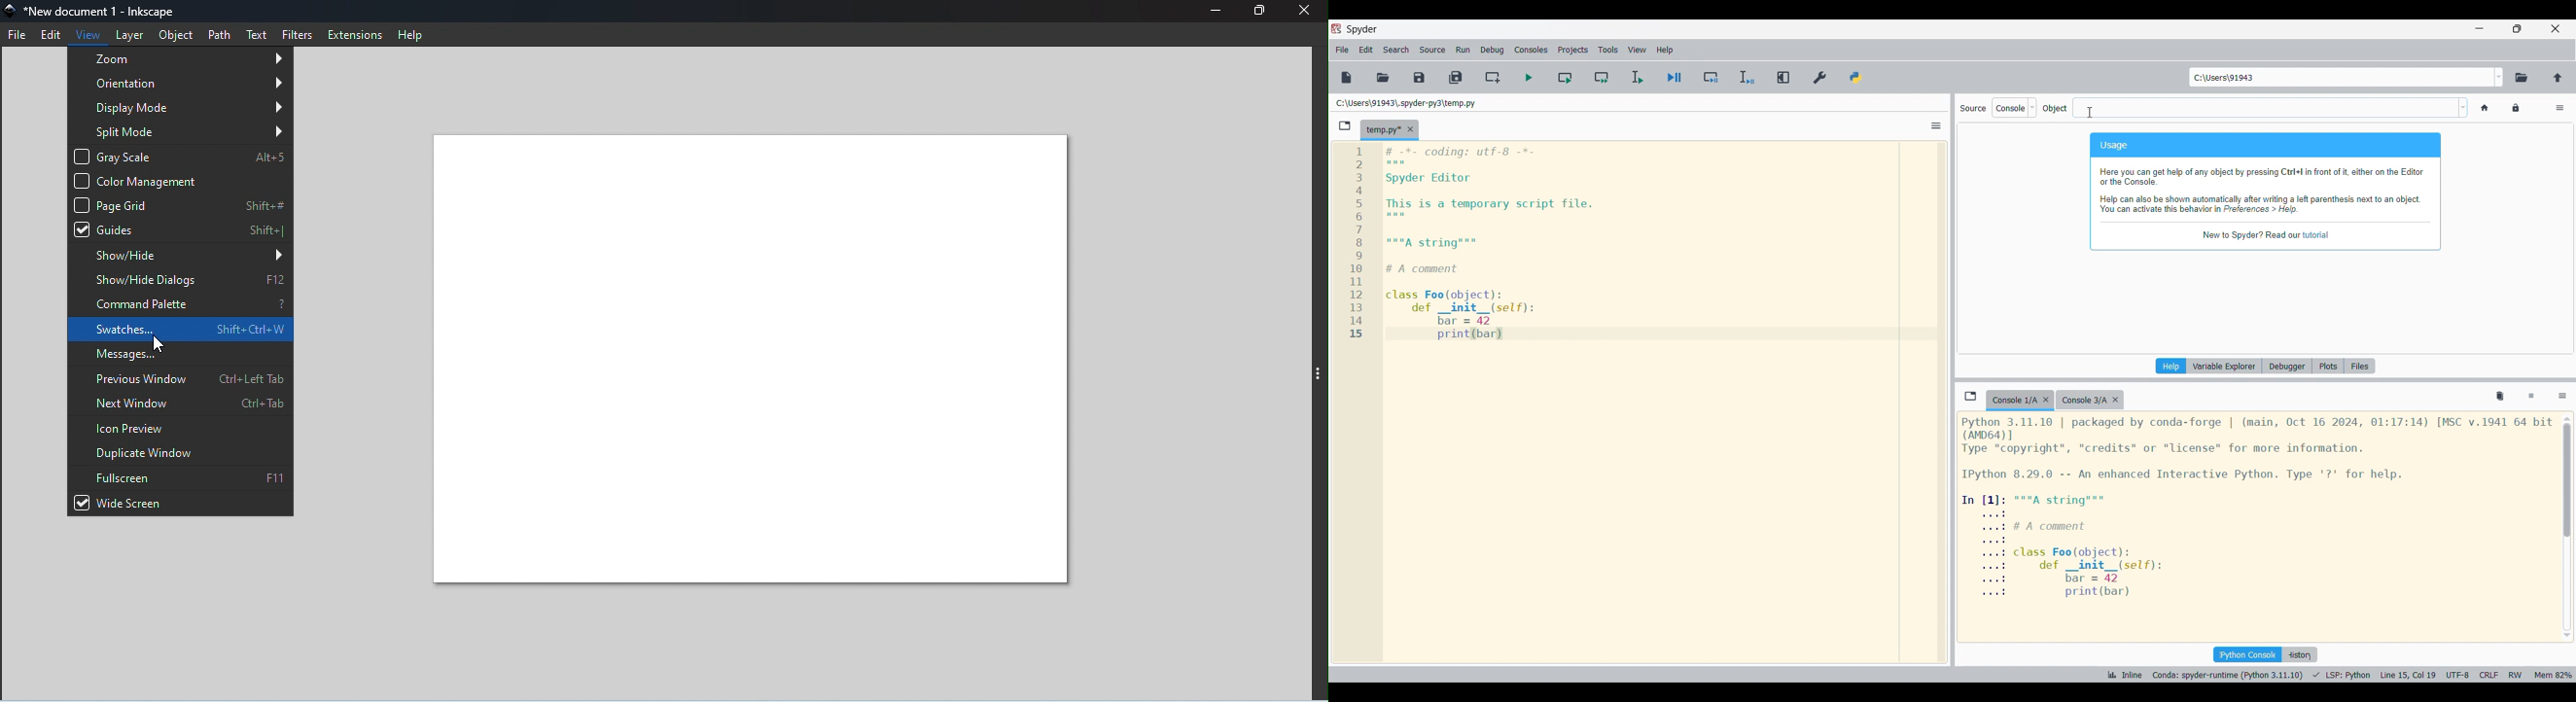 This screenshot has height=728, width=2576. What do you see at coordinates (2226, 673) in the screenshot?
I see `Canada: spyder-runtime (Python 3.11.10)` at bounding box center [2226, 673].